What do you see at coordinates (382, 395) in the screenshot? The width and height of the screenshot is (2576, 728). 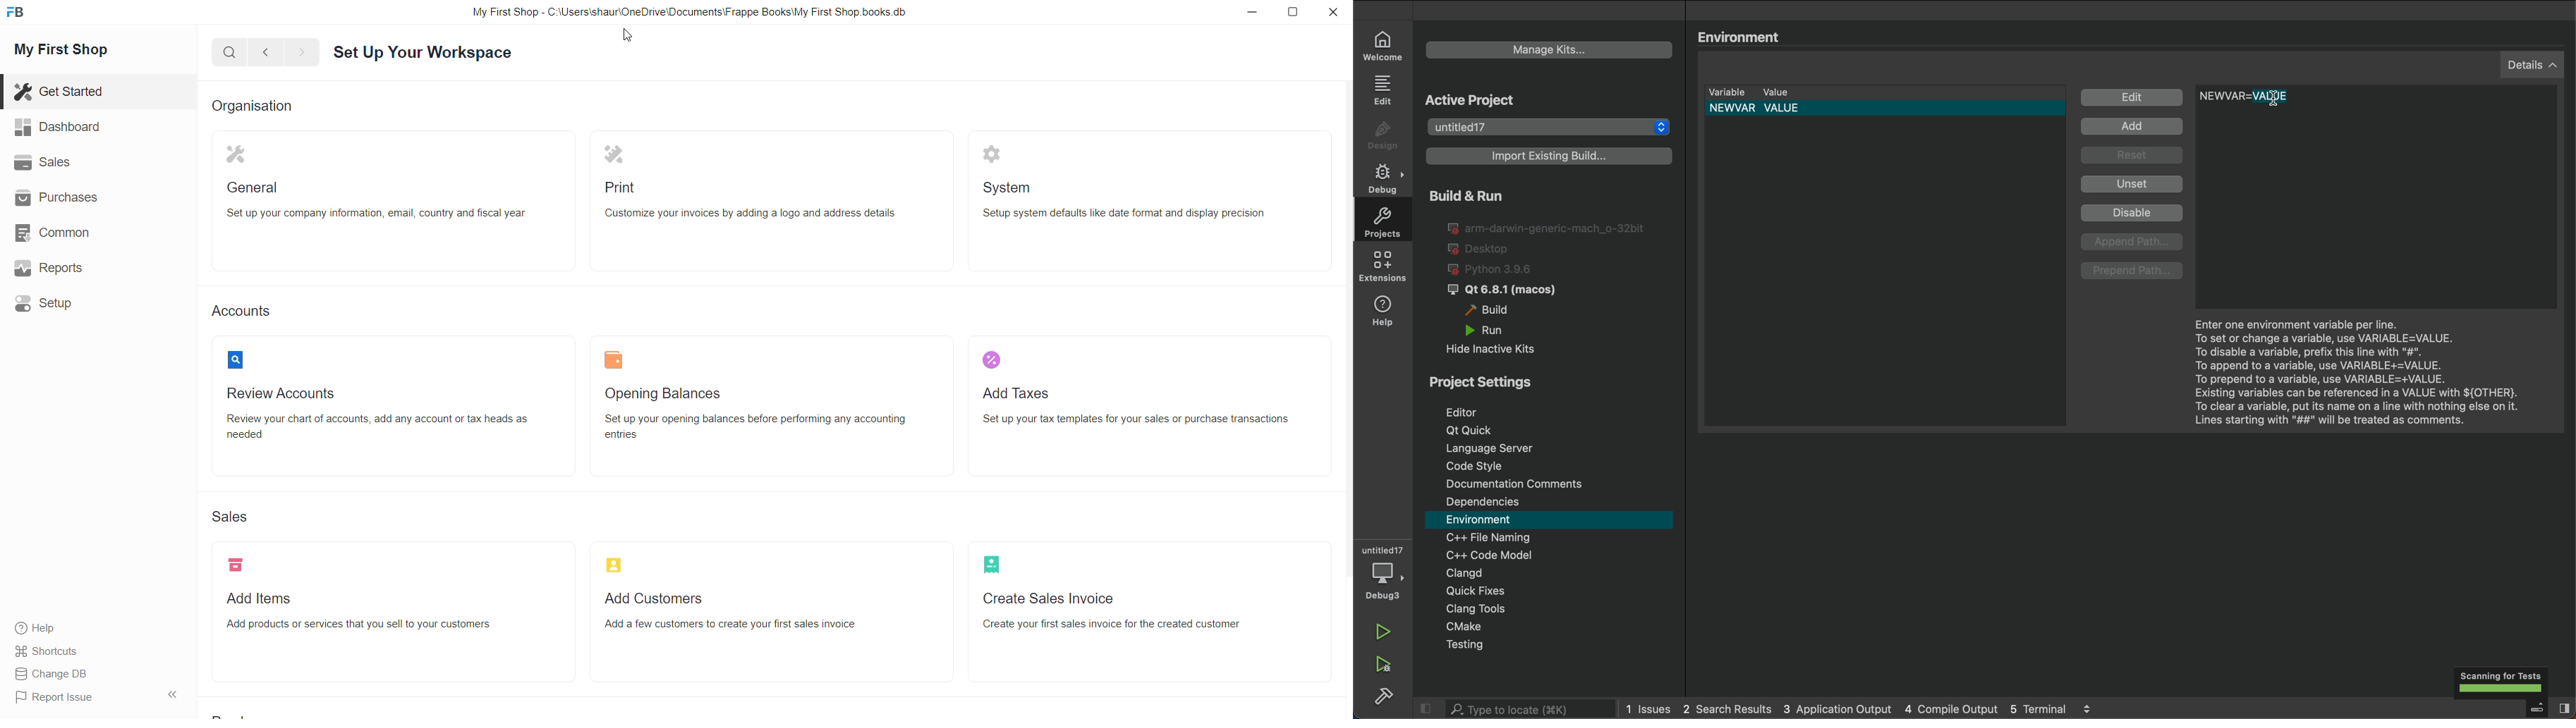 I see `review accounts` at bounding box center [382, 395].